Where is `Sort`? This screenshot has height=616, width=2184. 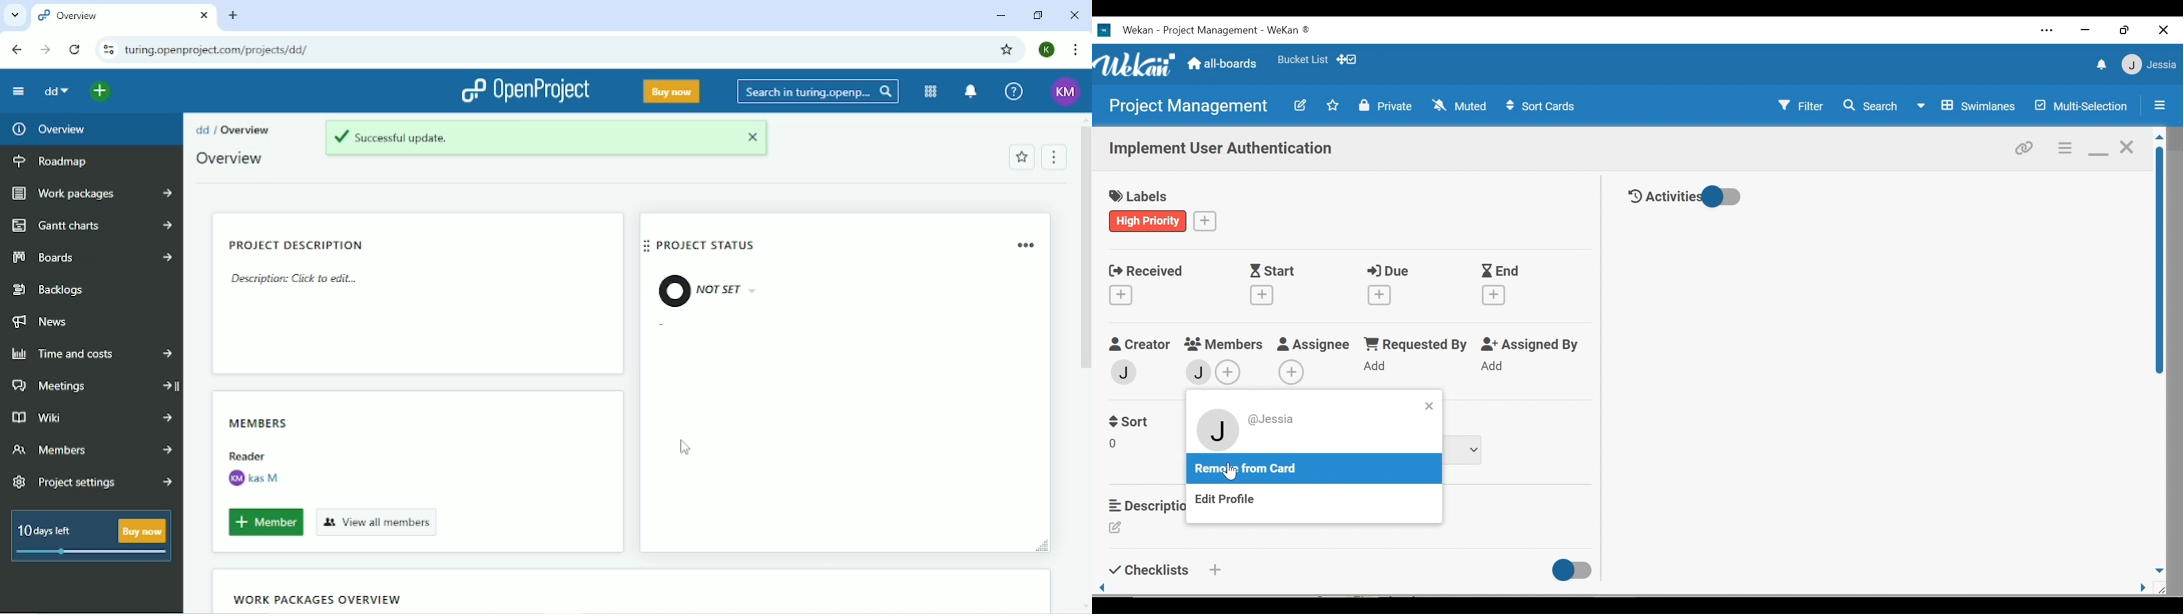 Sort is located at coordinates (1130, 422).